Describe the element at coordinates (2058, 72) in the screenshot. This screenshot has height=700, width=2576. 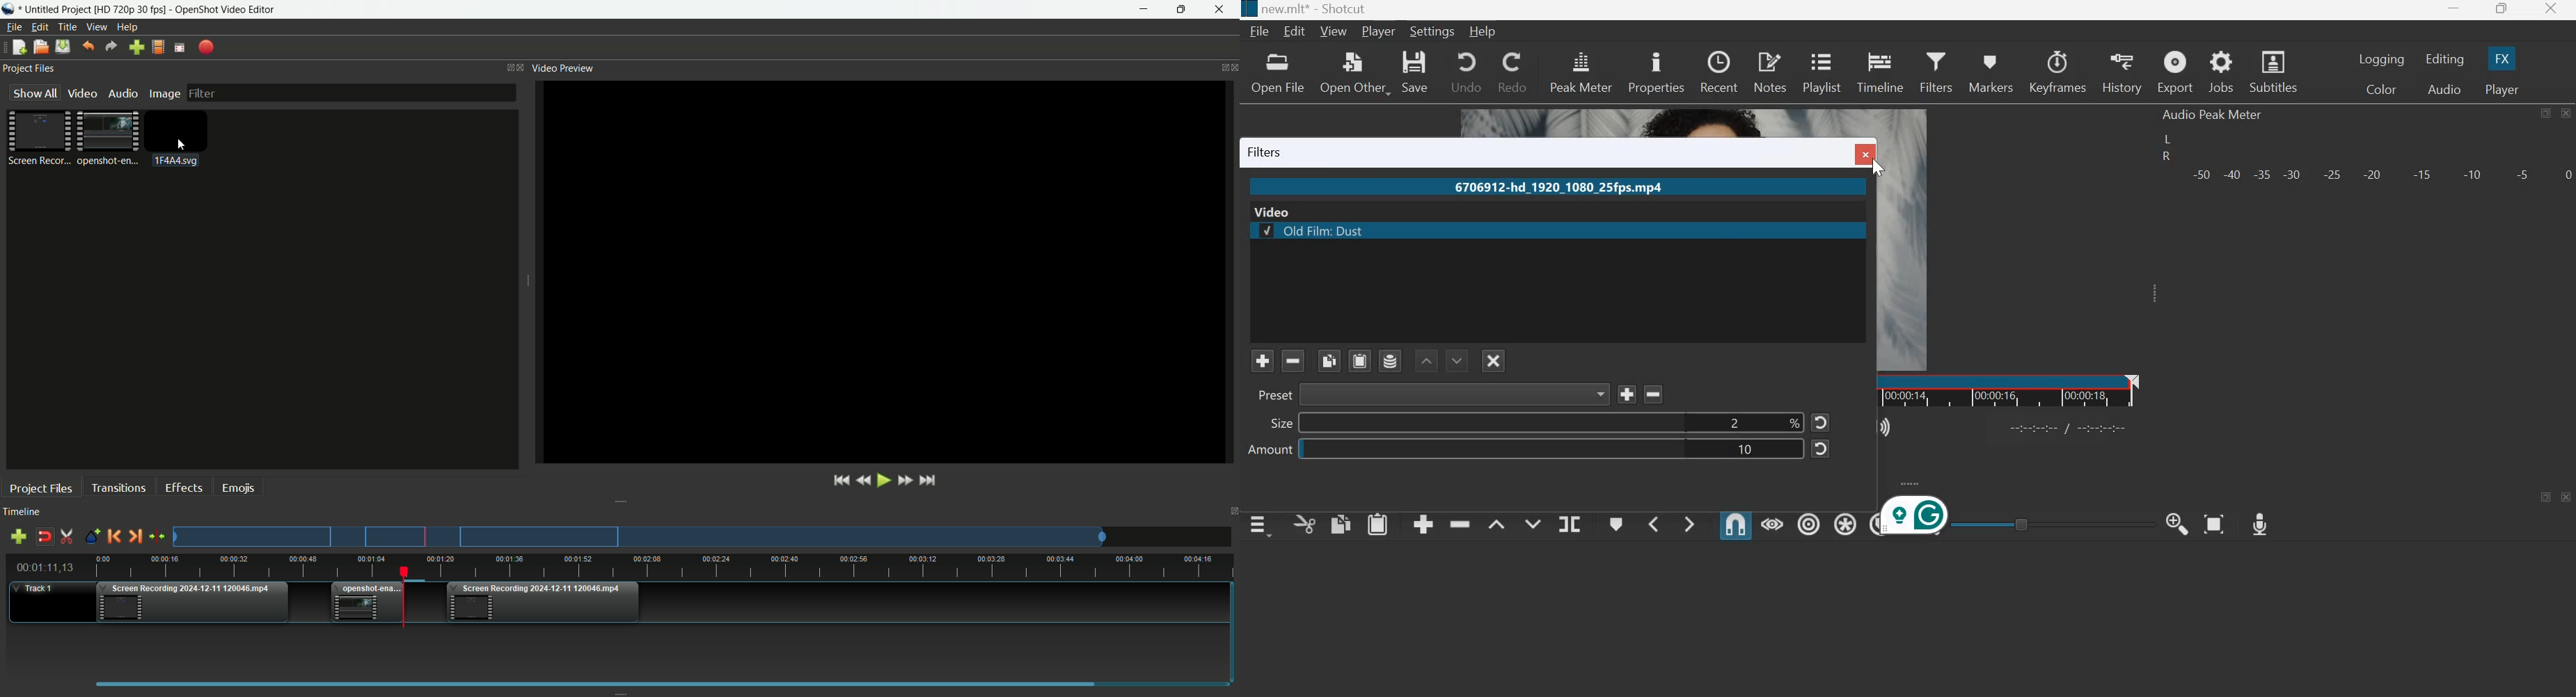
I see `Keyframes` at that location.